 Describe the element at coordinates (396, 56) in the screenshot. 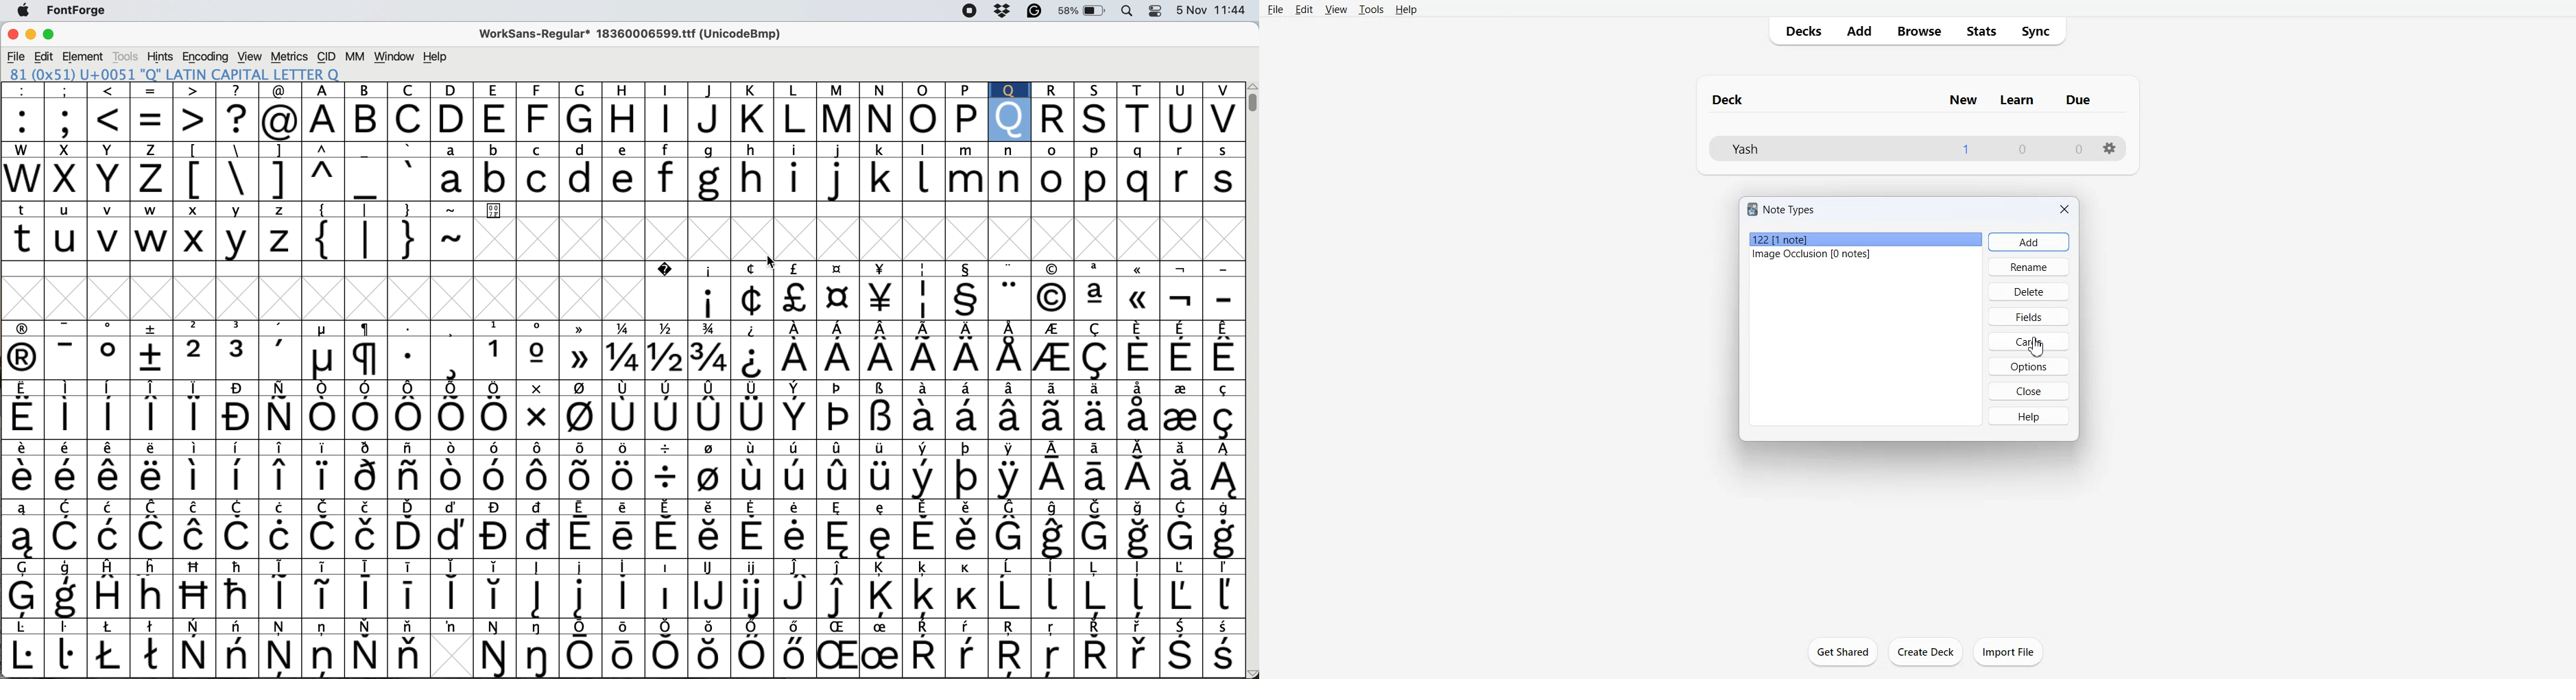

I see `window` at that location.